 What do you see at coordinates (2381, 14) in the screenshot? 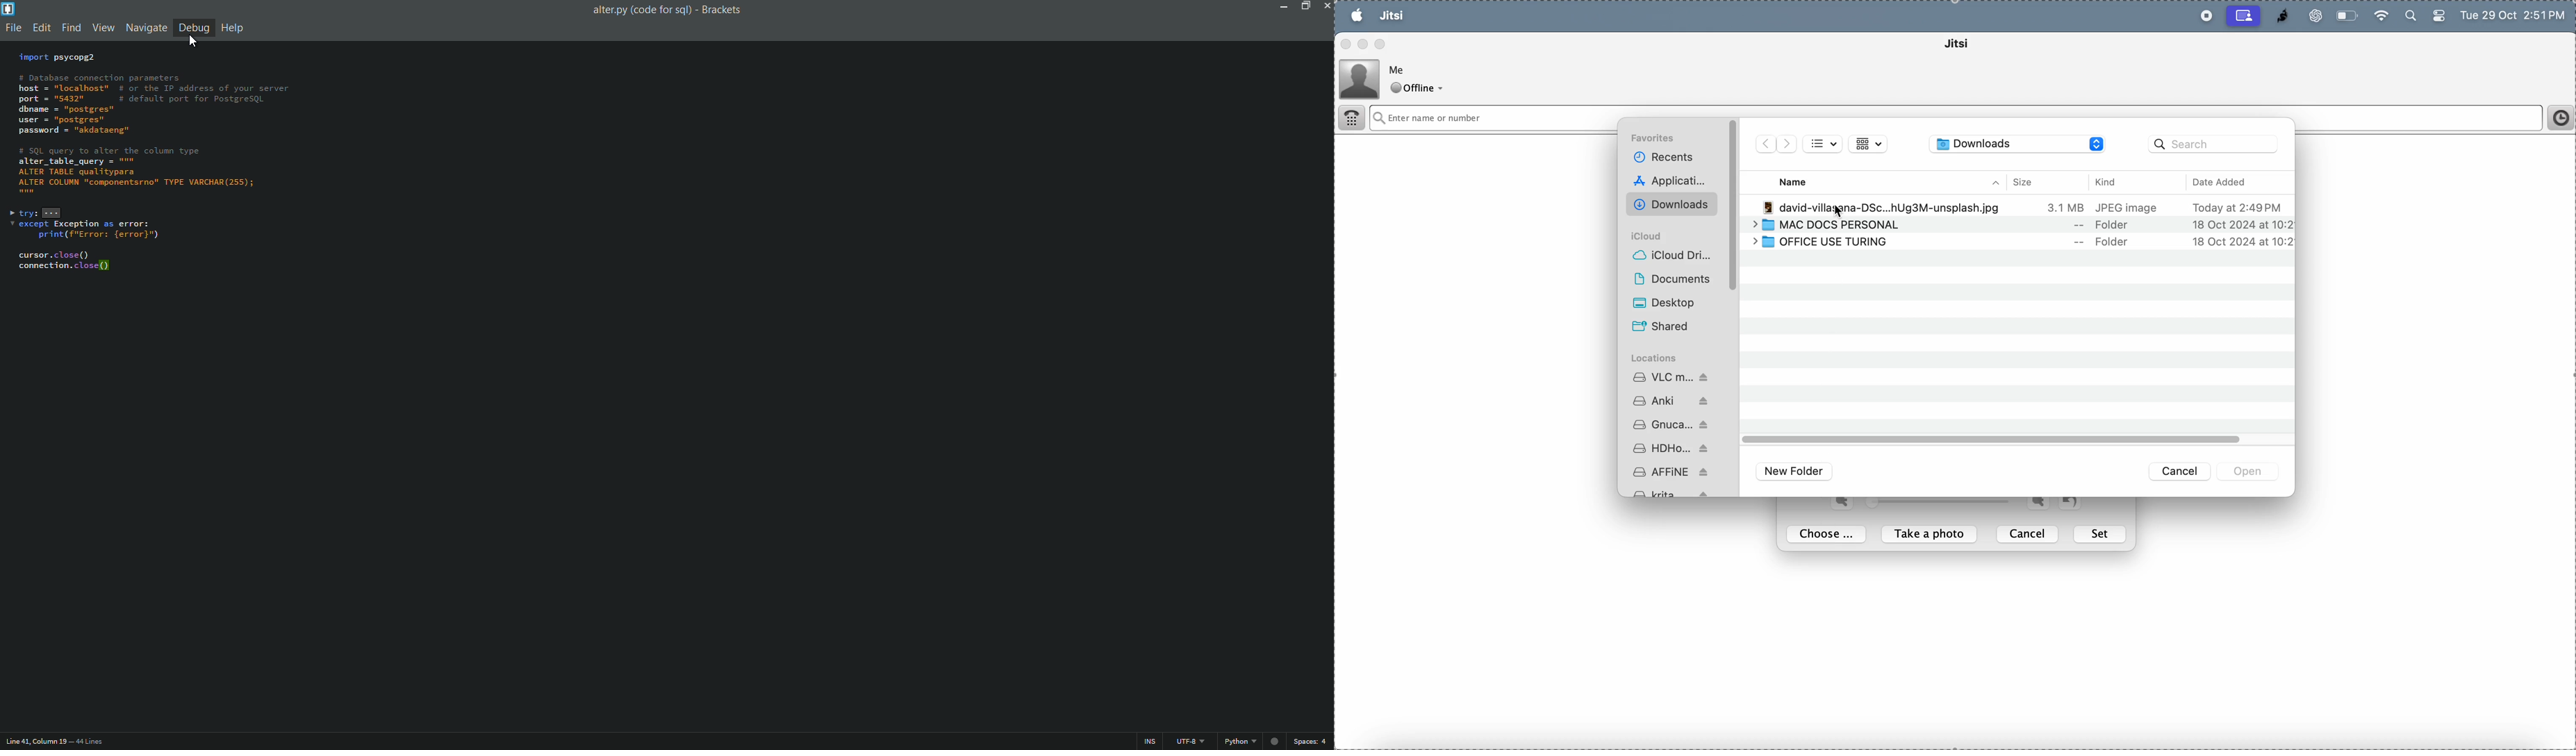
I see `wifi` at bounding box center [2381, 14].